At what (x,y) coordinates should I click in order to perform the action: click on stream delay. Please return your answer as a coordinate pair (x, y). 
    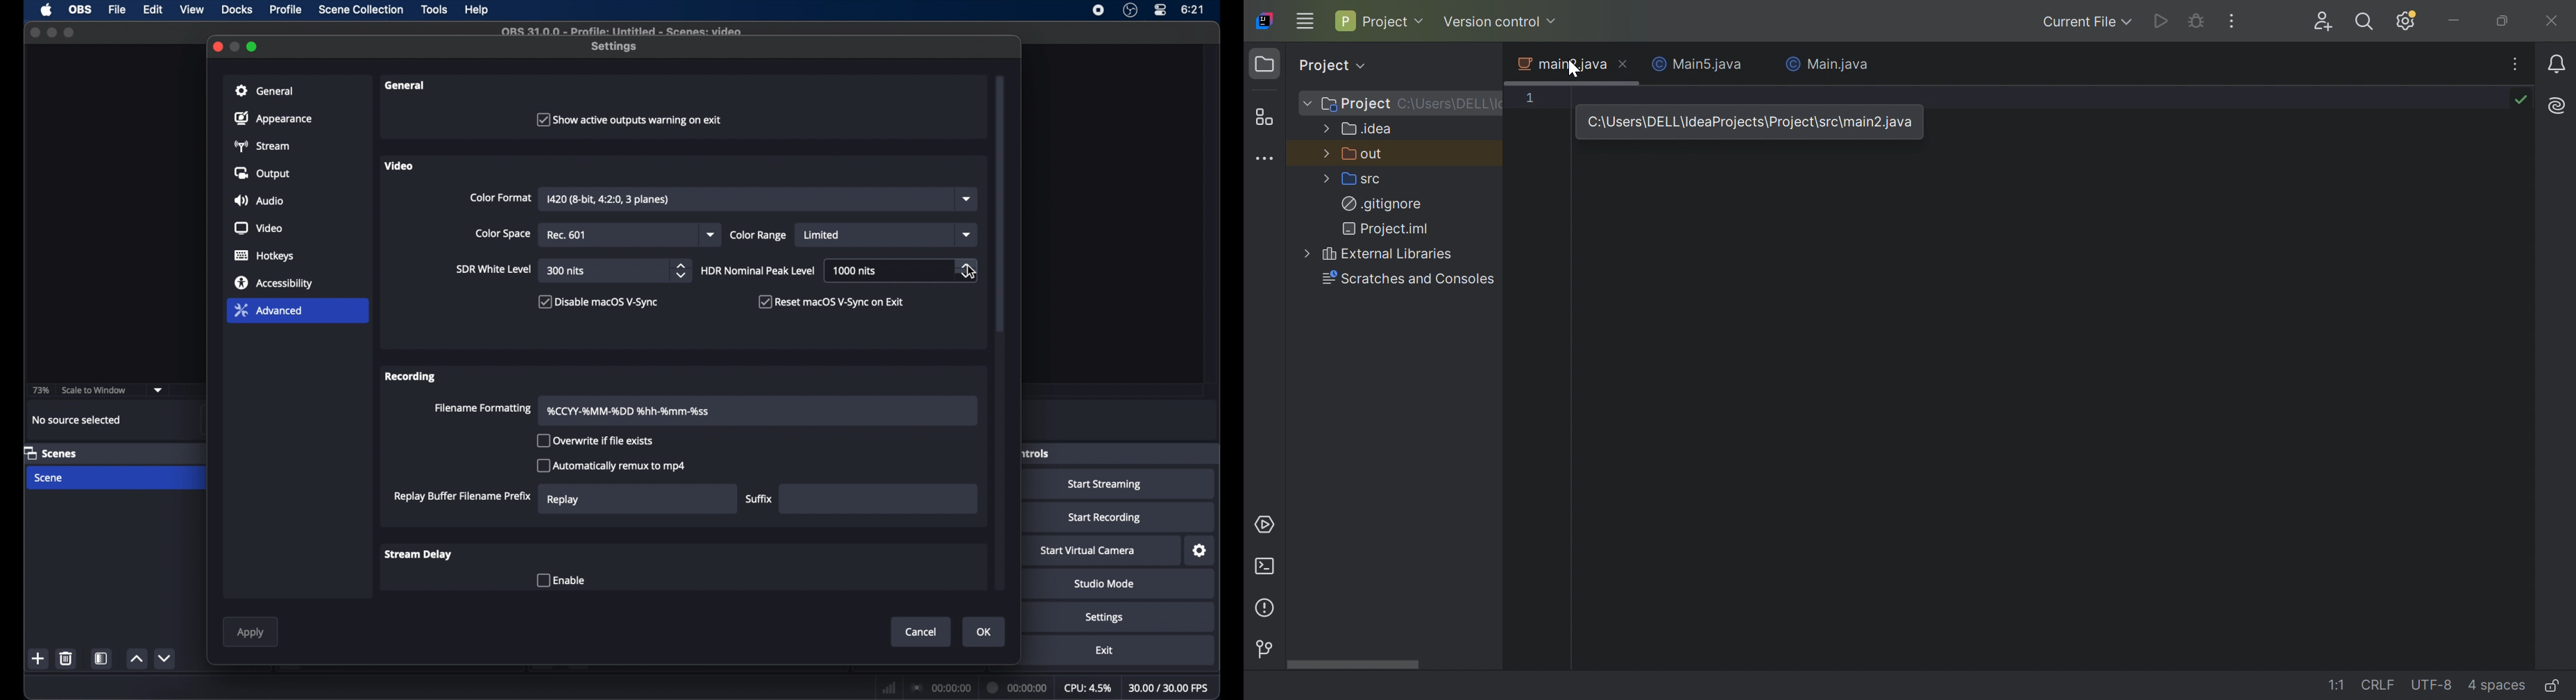
    Looking at the image, I should click on (419, 554).